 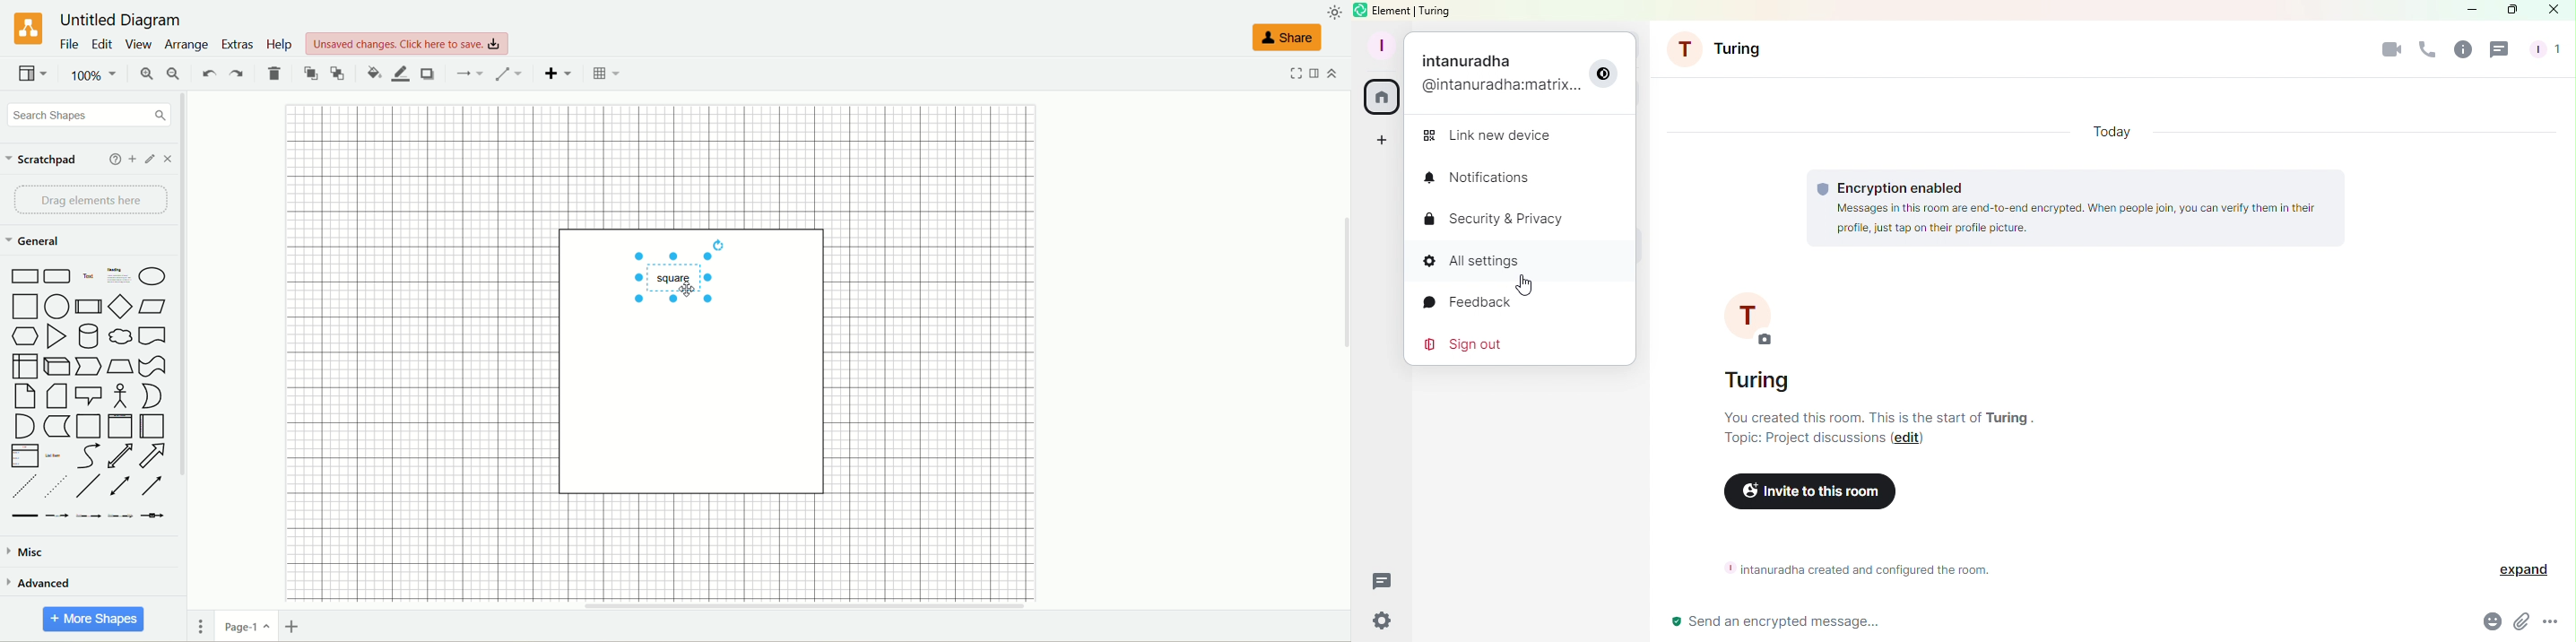 I want to click on you created this room. This is the start of, so click(x=1847, y=417).